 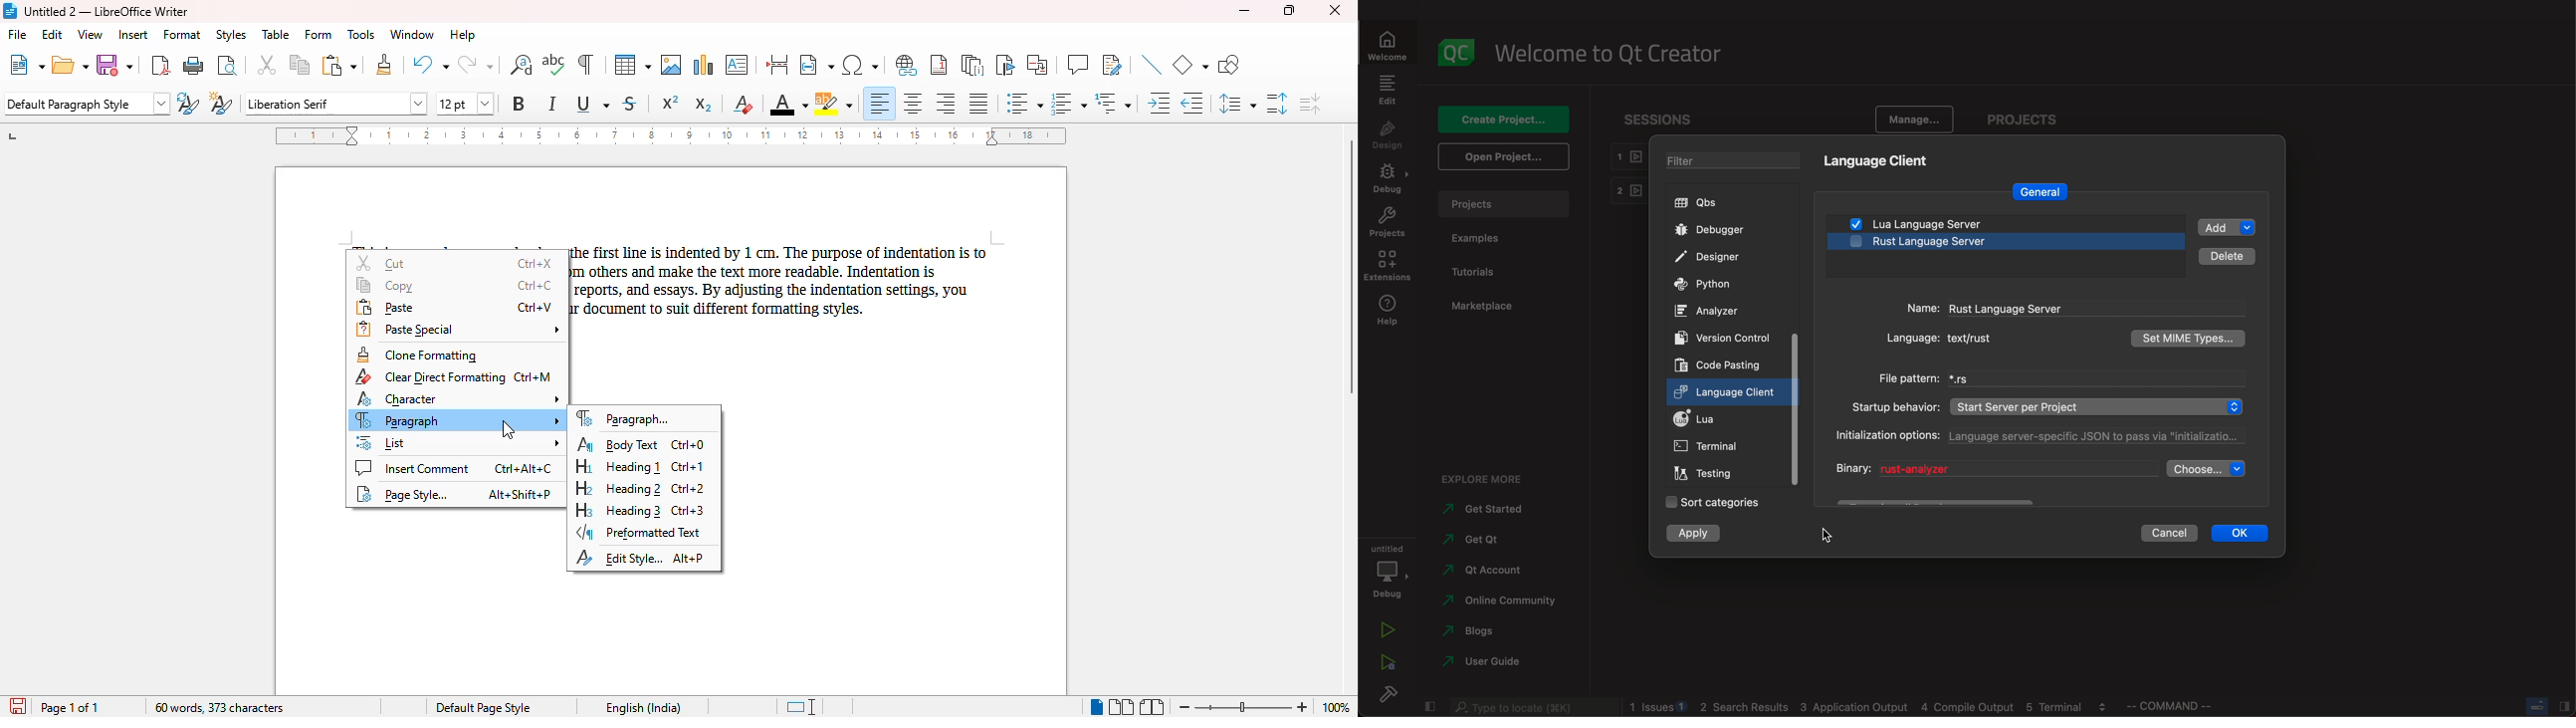 I want to click on toggle unordered list, so click(x=1024, y=103).